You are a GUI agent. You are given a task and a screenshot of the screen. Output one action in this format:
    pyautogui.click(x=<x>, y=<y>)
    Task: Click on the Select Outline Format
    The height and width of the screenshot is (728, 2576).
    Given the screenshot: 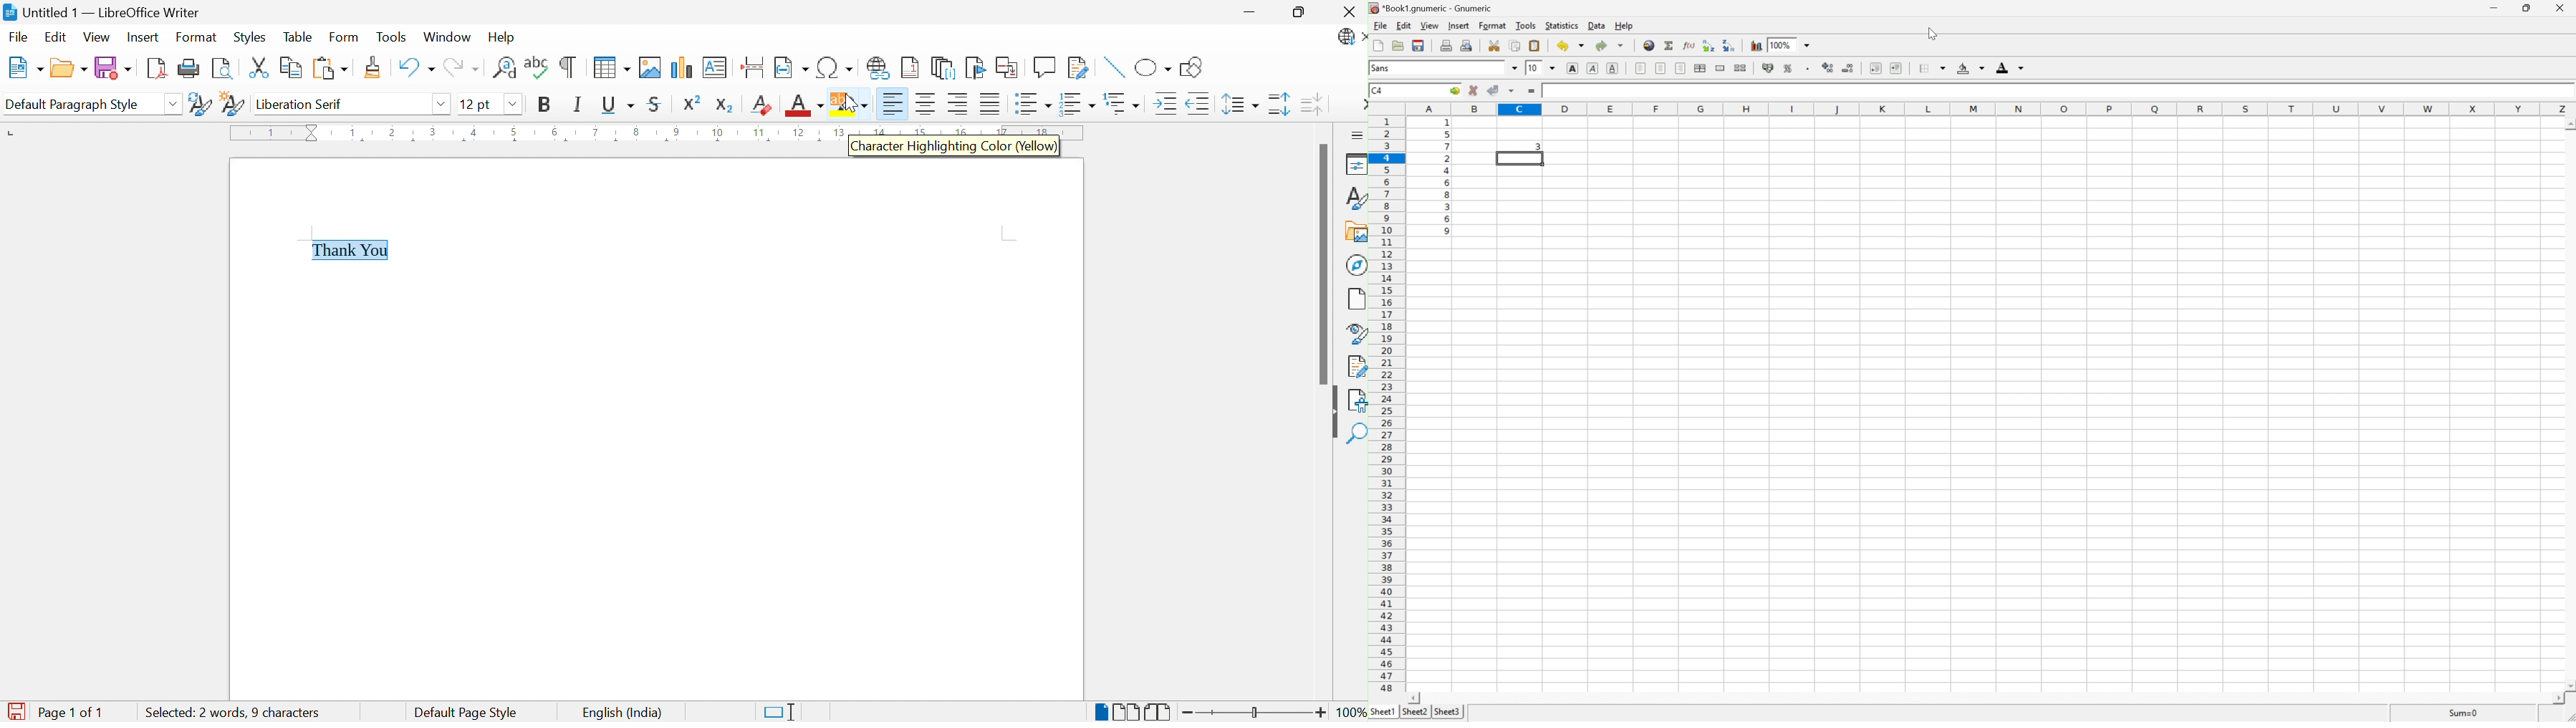 What is the action you would take?
    pyautogui.click(x=1120, y=104)
    